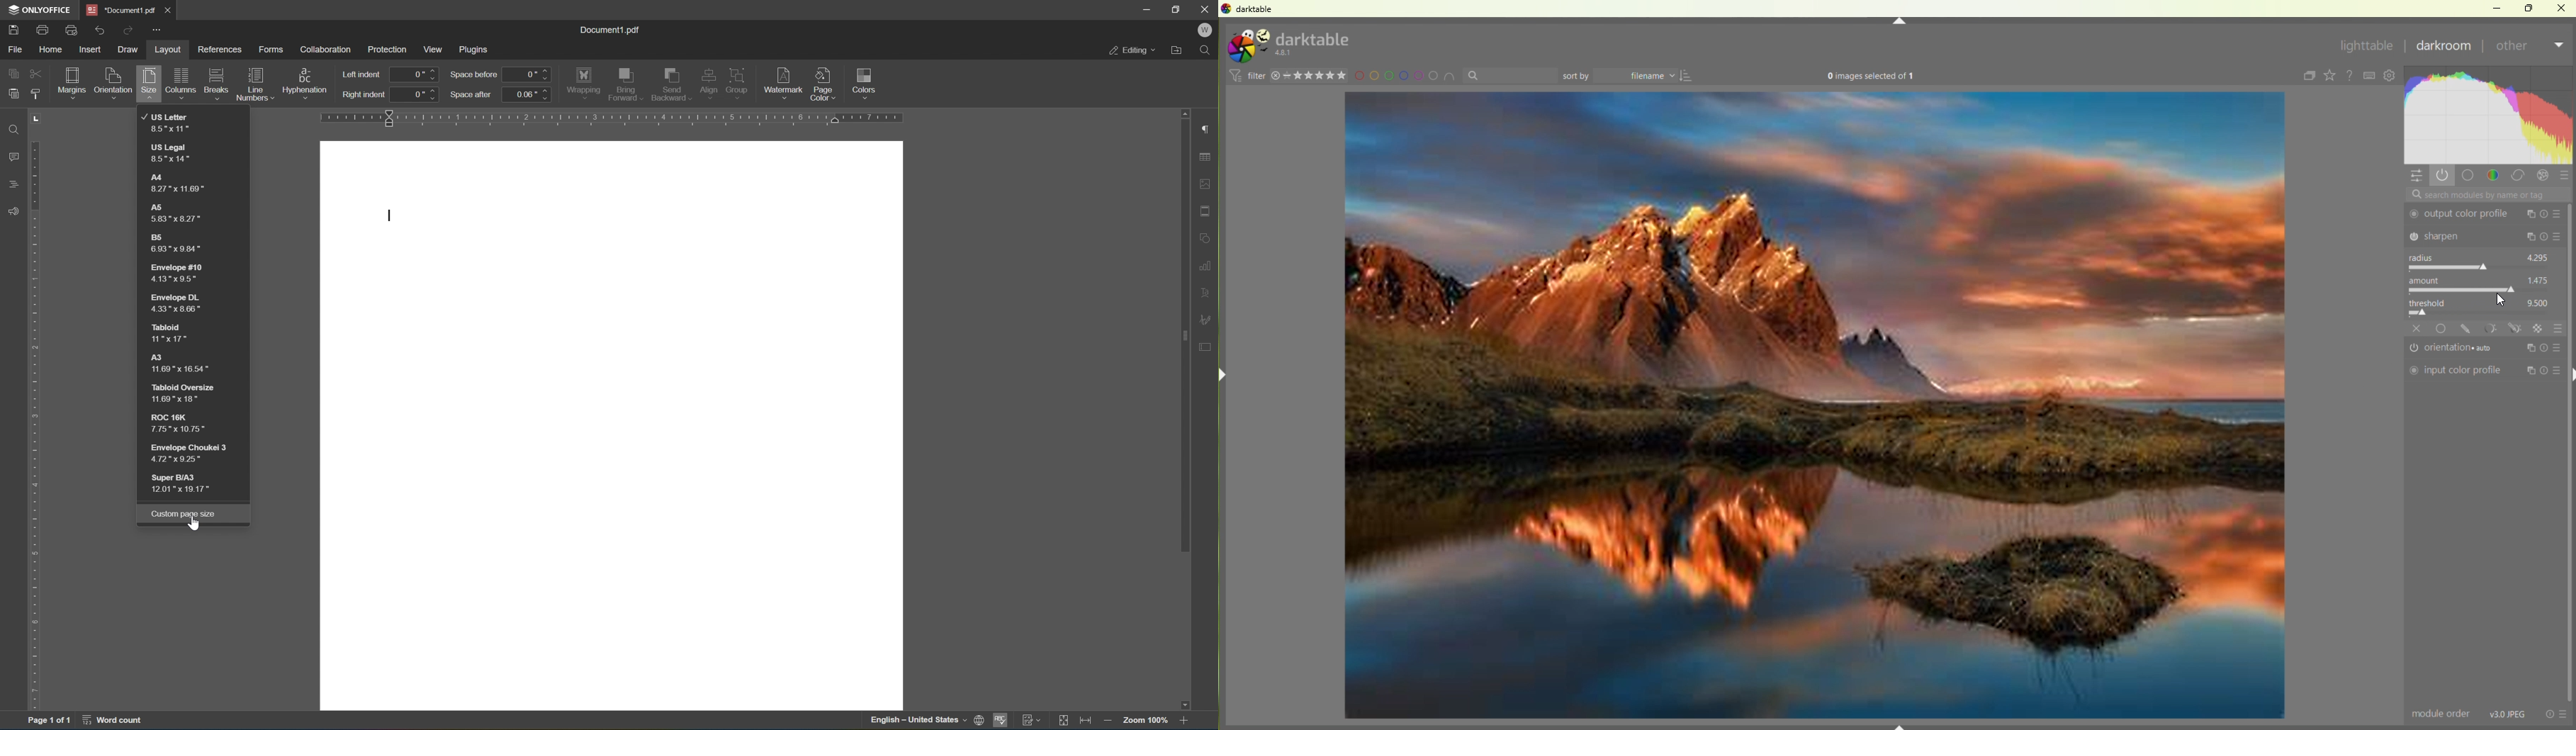  What do you see at coordinates (131, 49) in the screenshot?
I see `draw` at bounding box center [131, 49].